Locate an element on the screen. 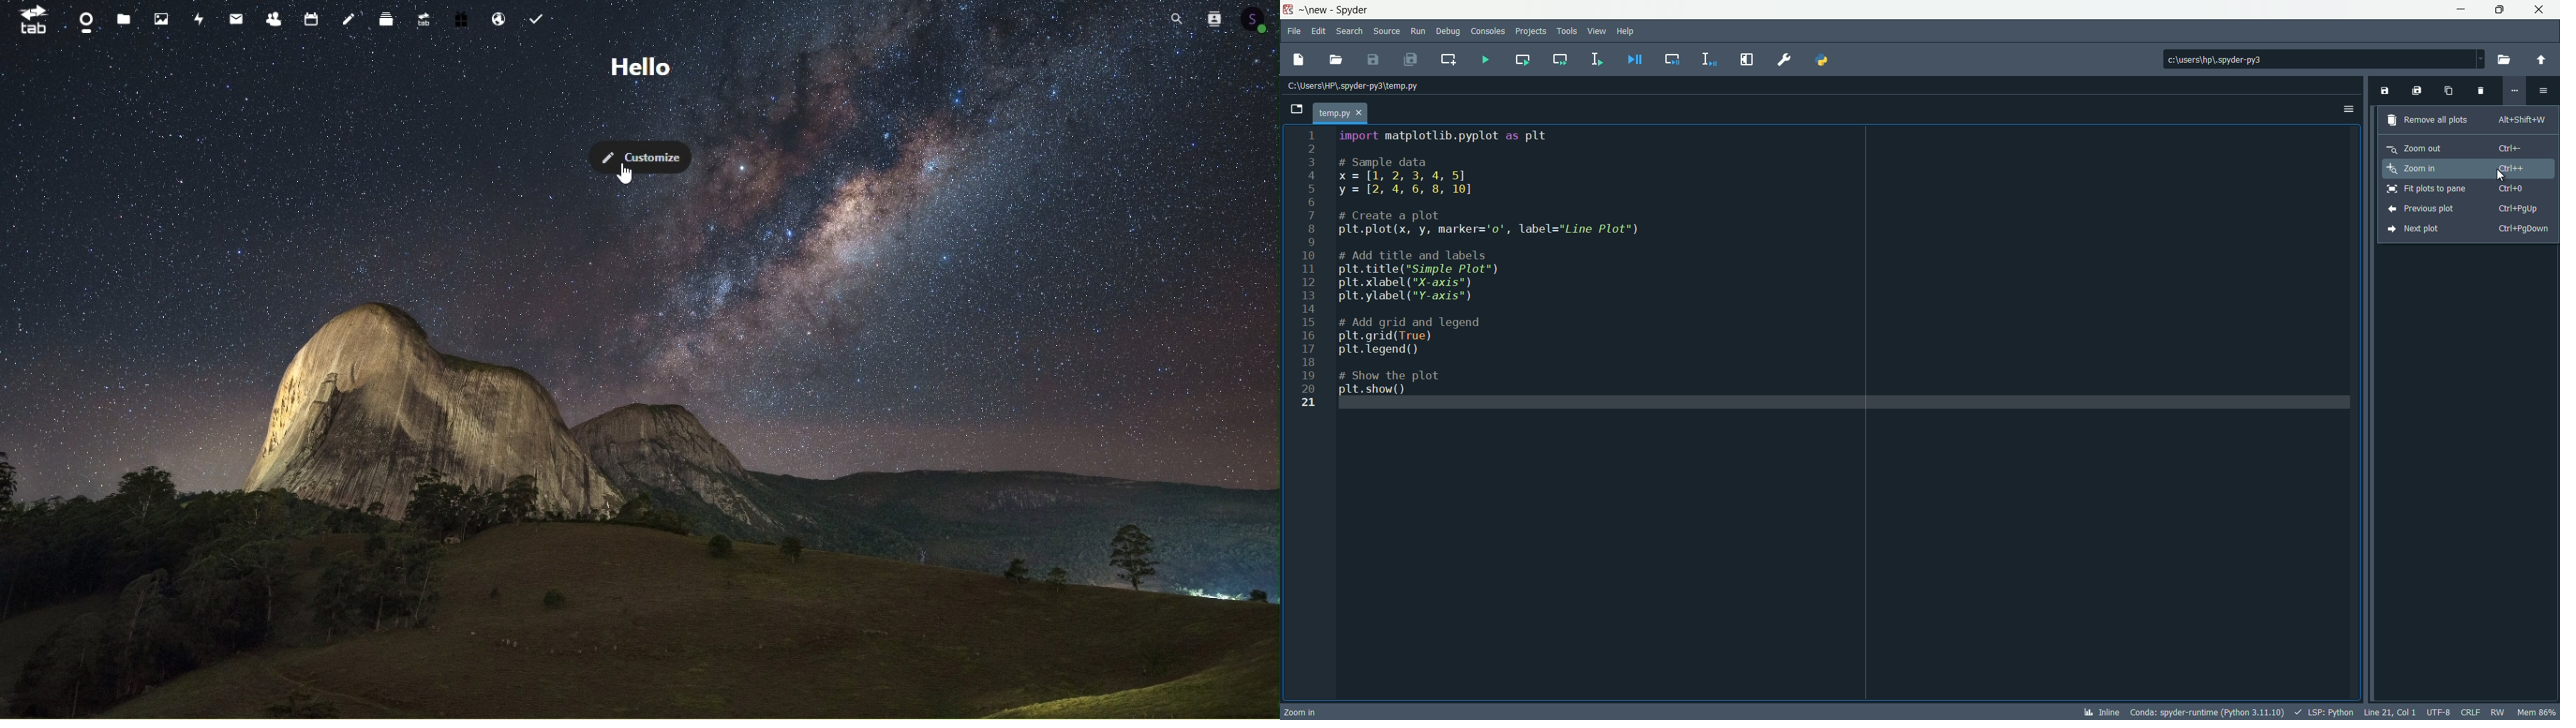 The width and height of the screenshot is (2576, 728). save file is located at coordinates (1375, 59).